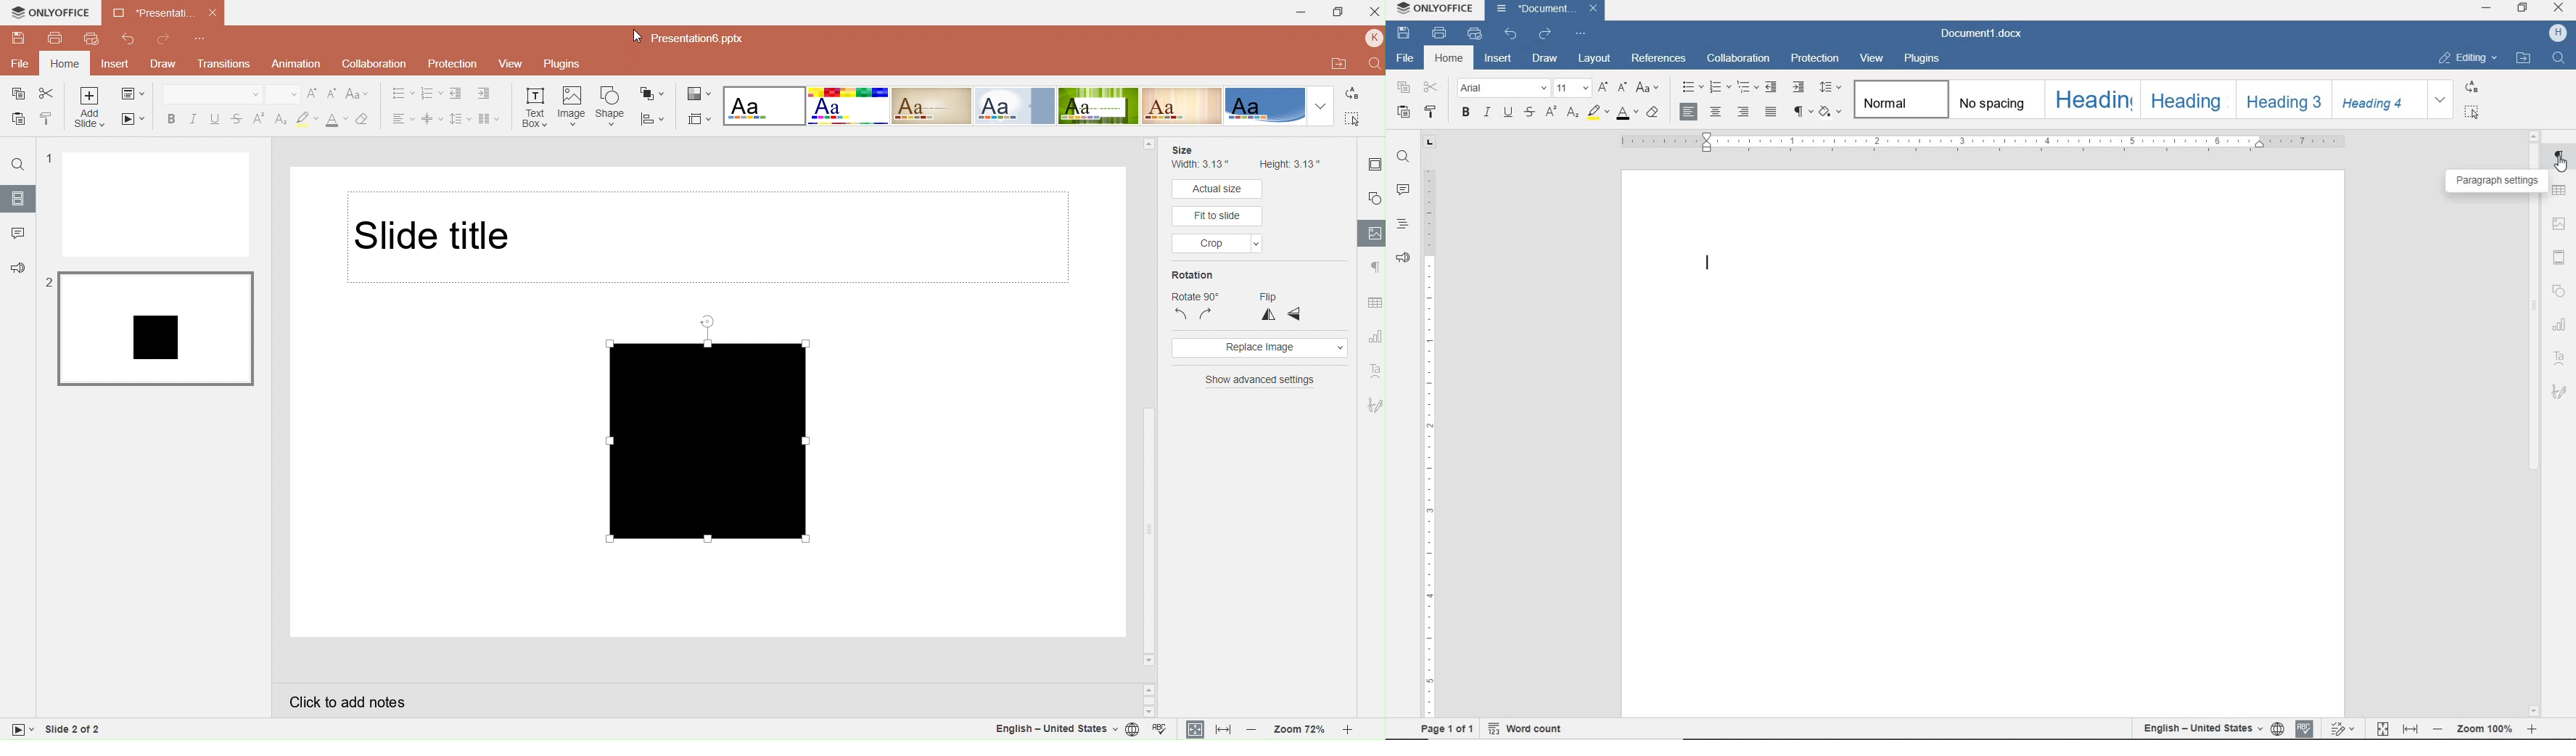  I want to click on Table setting, so click(1373, 301).